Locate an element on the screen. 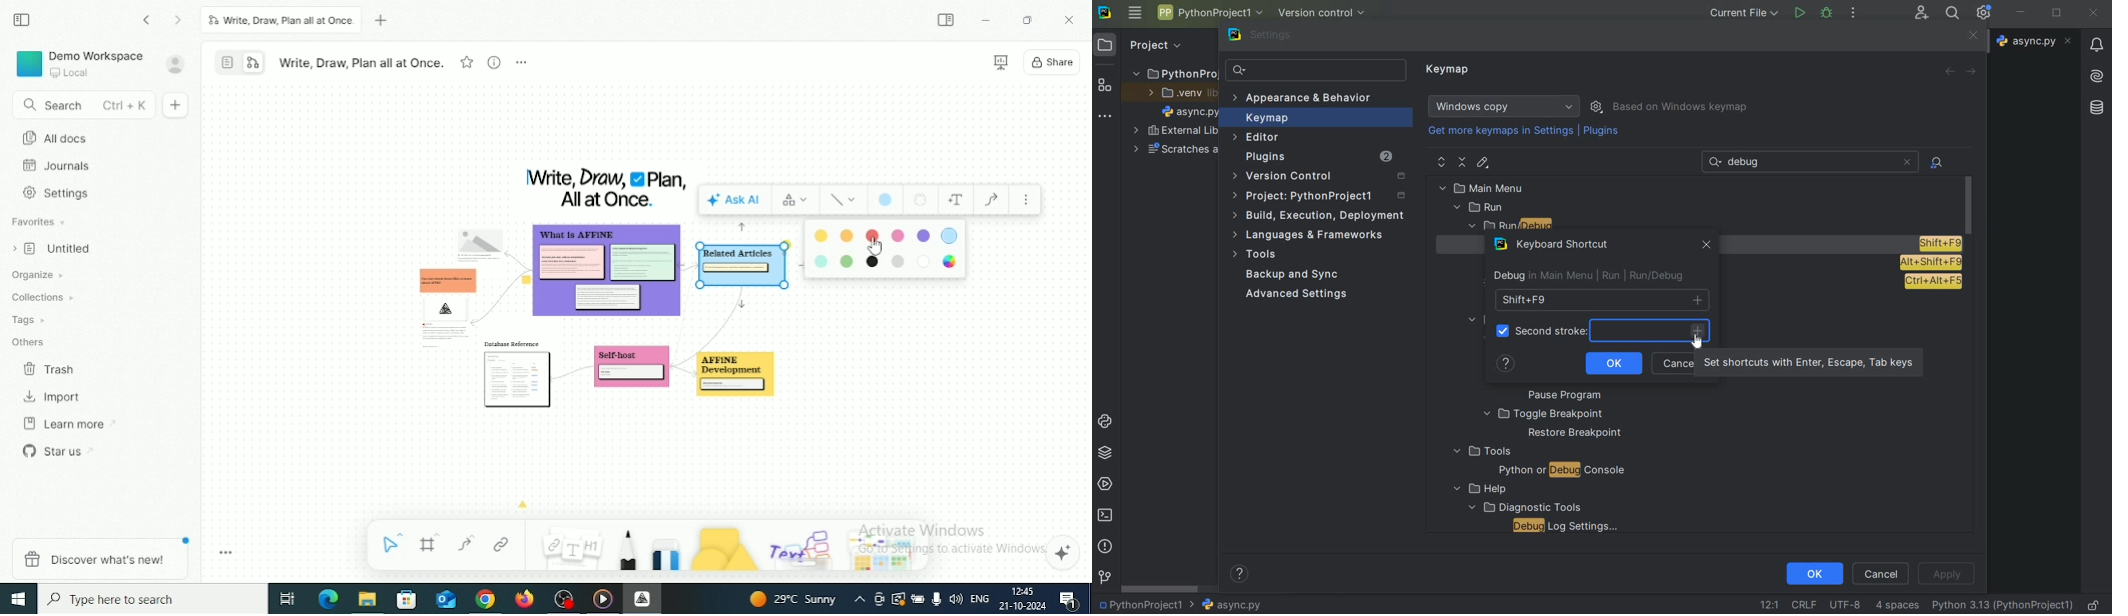 The height and width of the screenshot is (616, 2128). Yellow is located at coordinates (822, 236).